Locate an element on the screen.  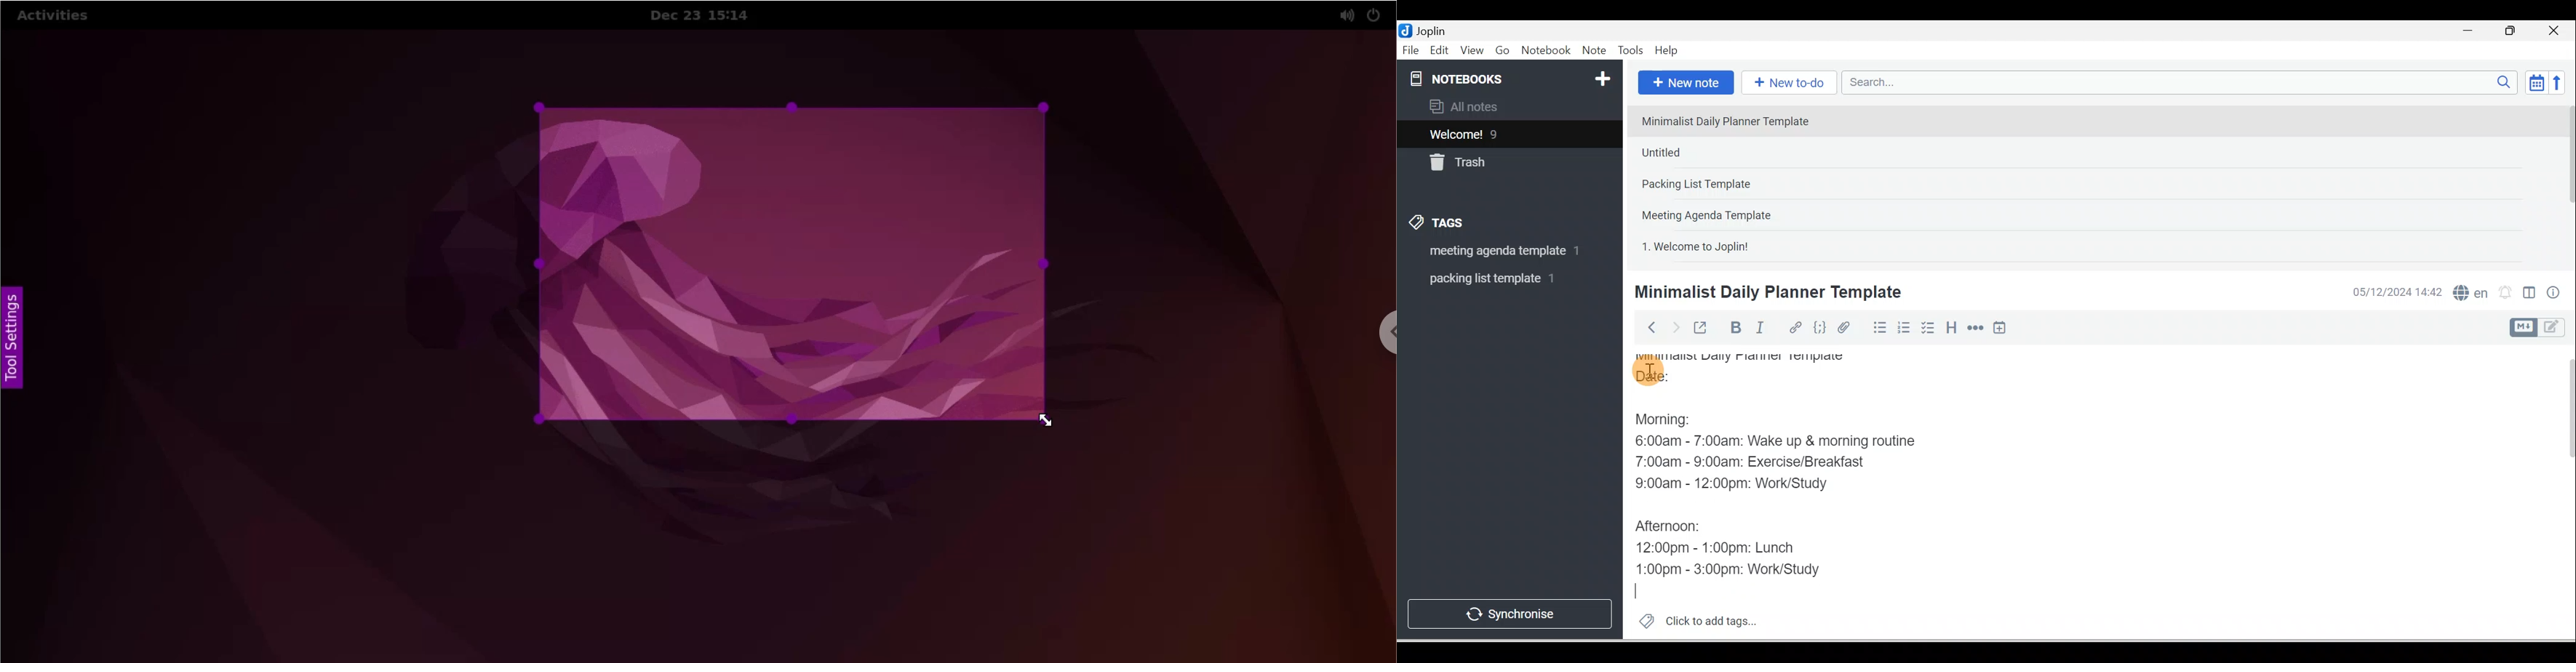
7:00am - 9:00am: Exercise/Breakfast is located at coordinates (1761, 462).